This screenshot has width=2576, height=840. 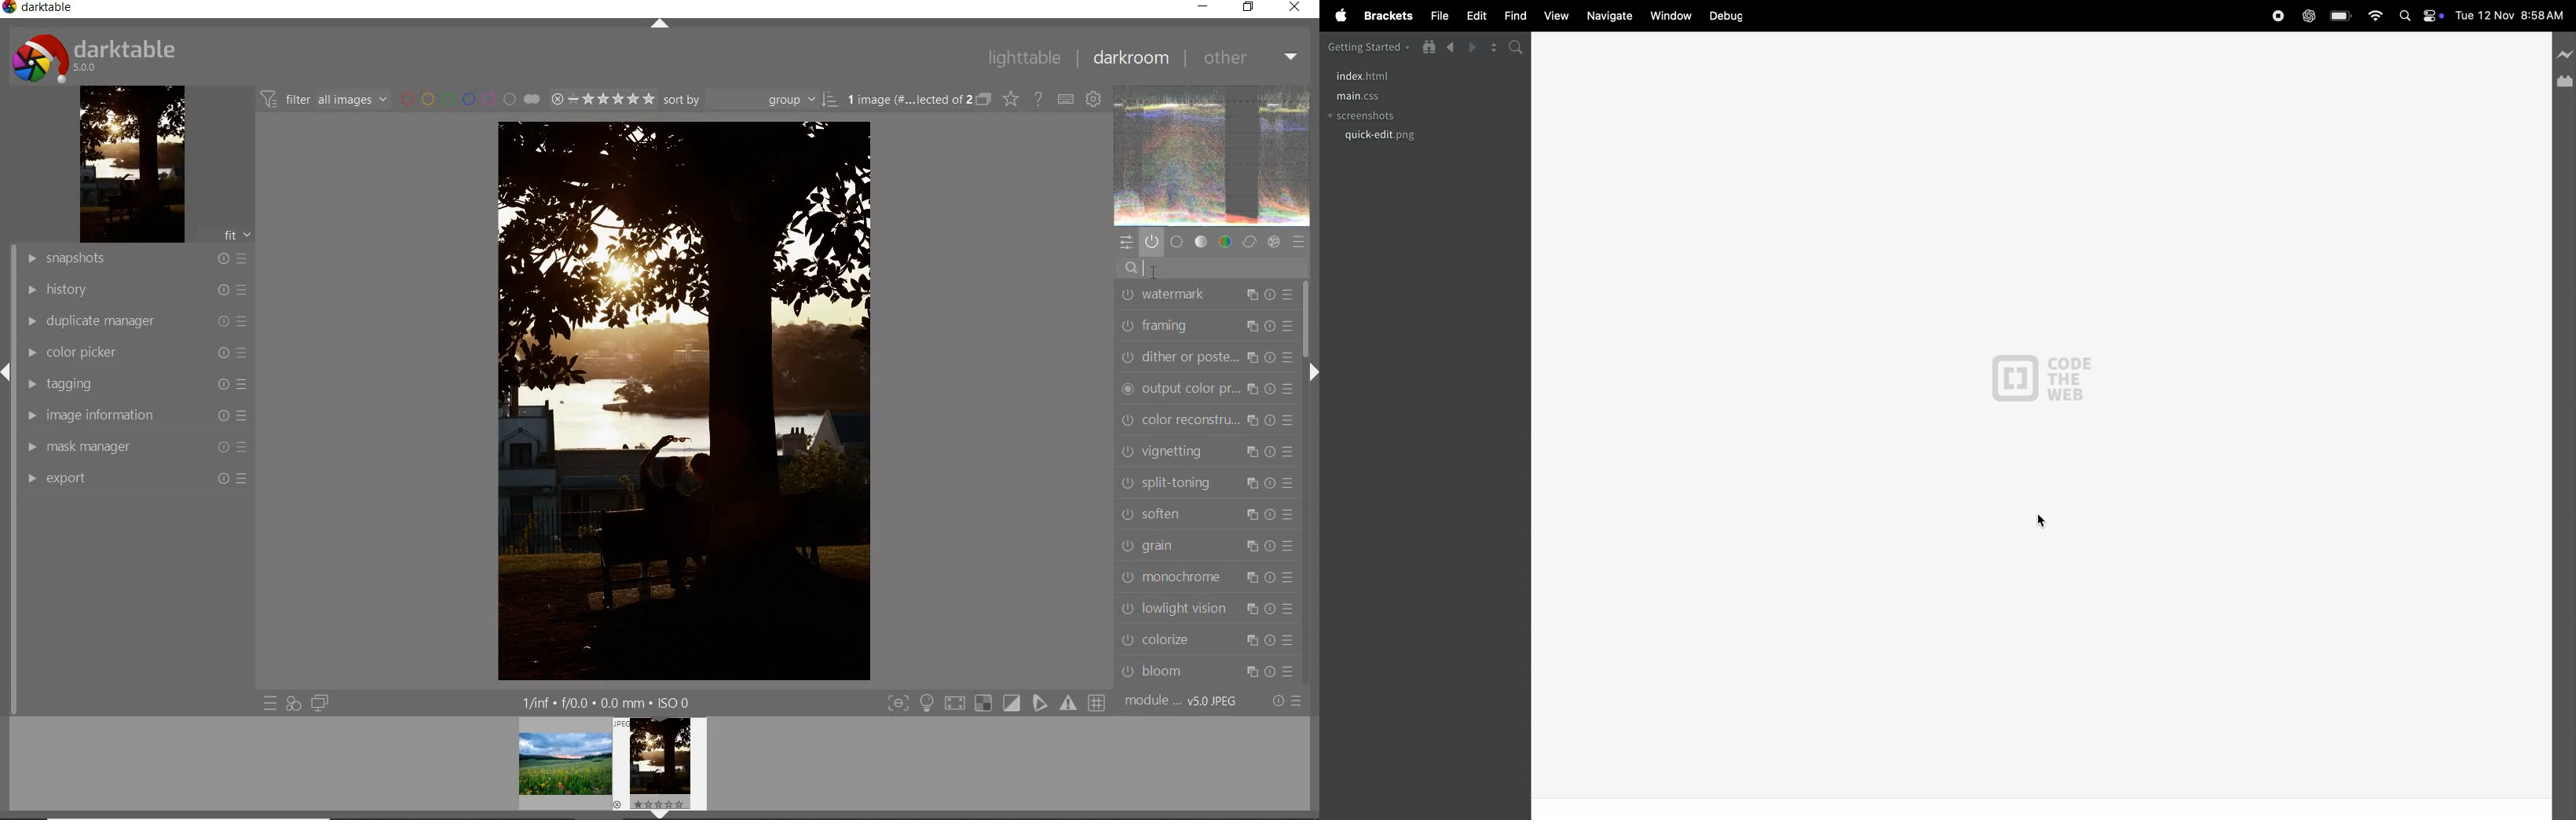 What do you see at coordinates (1553, 14) in the screenshot?
I see `view` at bounding box center [1553, 14].